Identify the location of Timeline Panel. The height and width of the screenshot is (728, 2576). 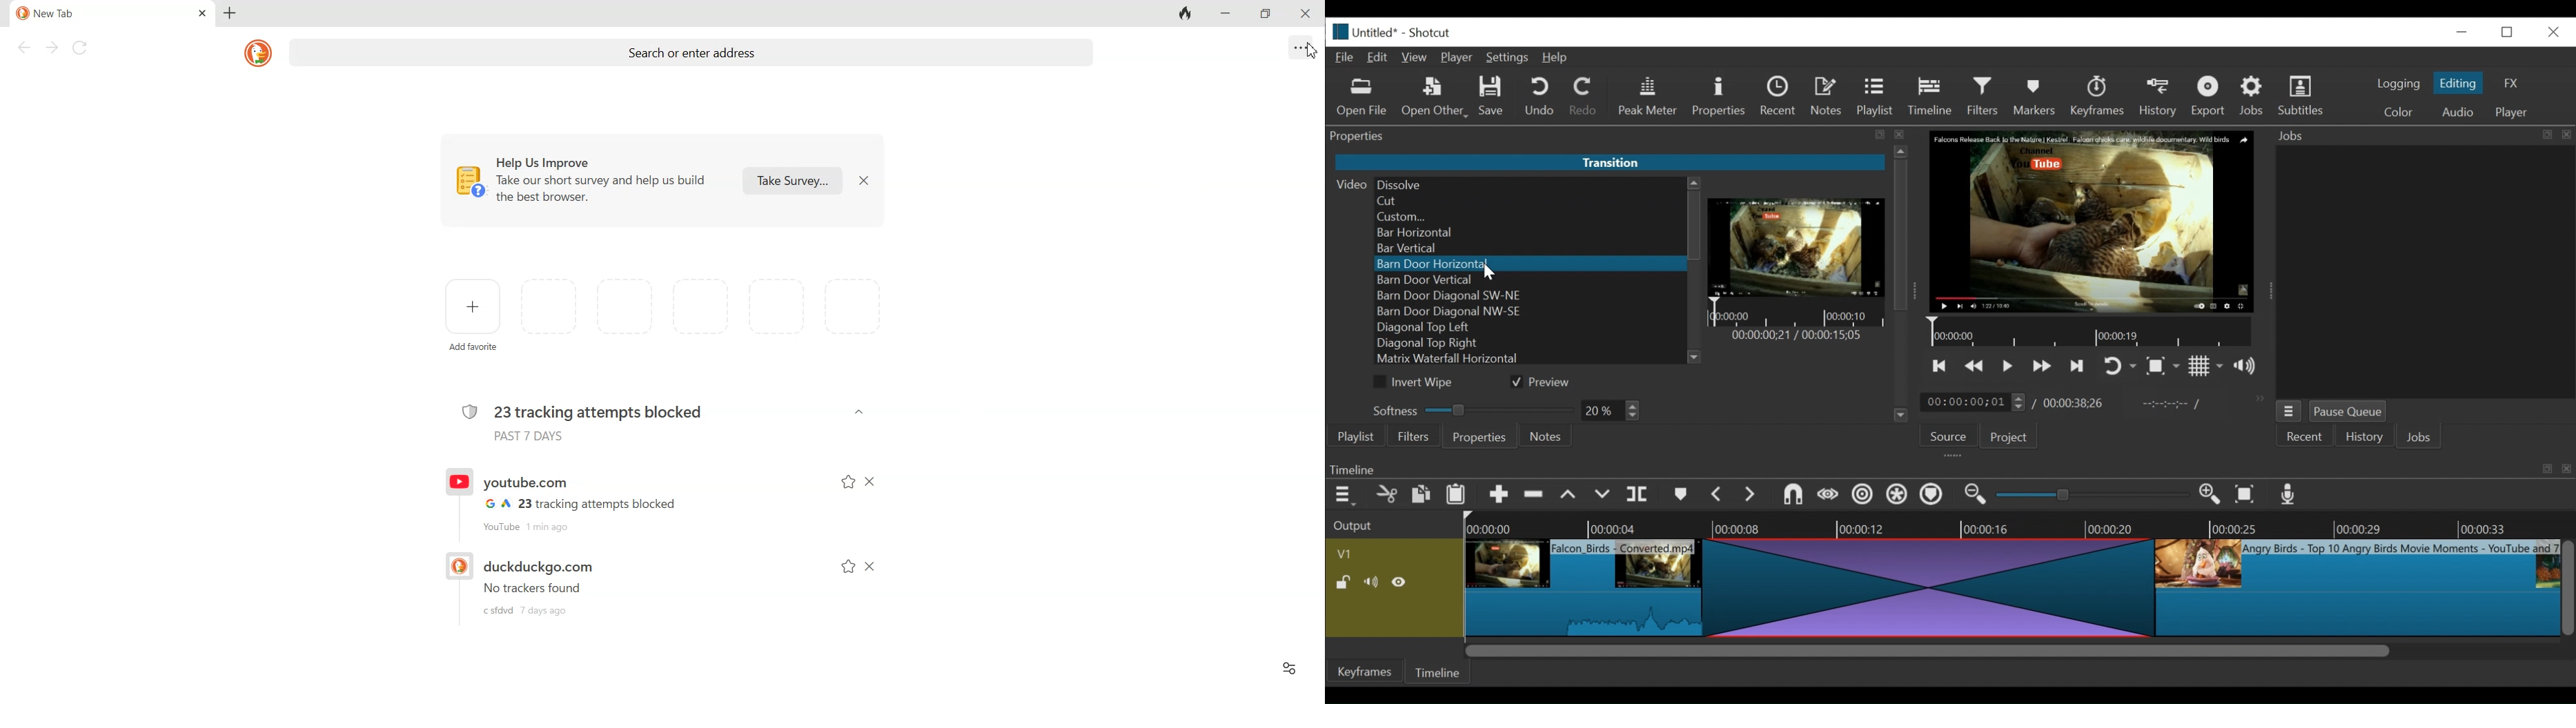
(1949, 469).